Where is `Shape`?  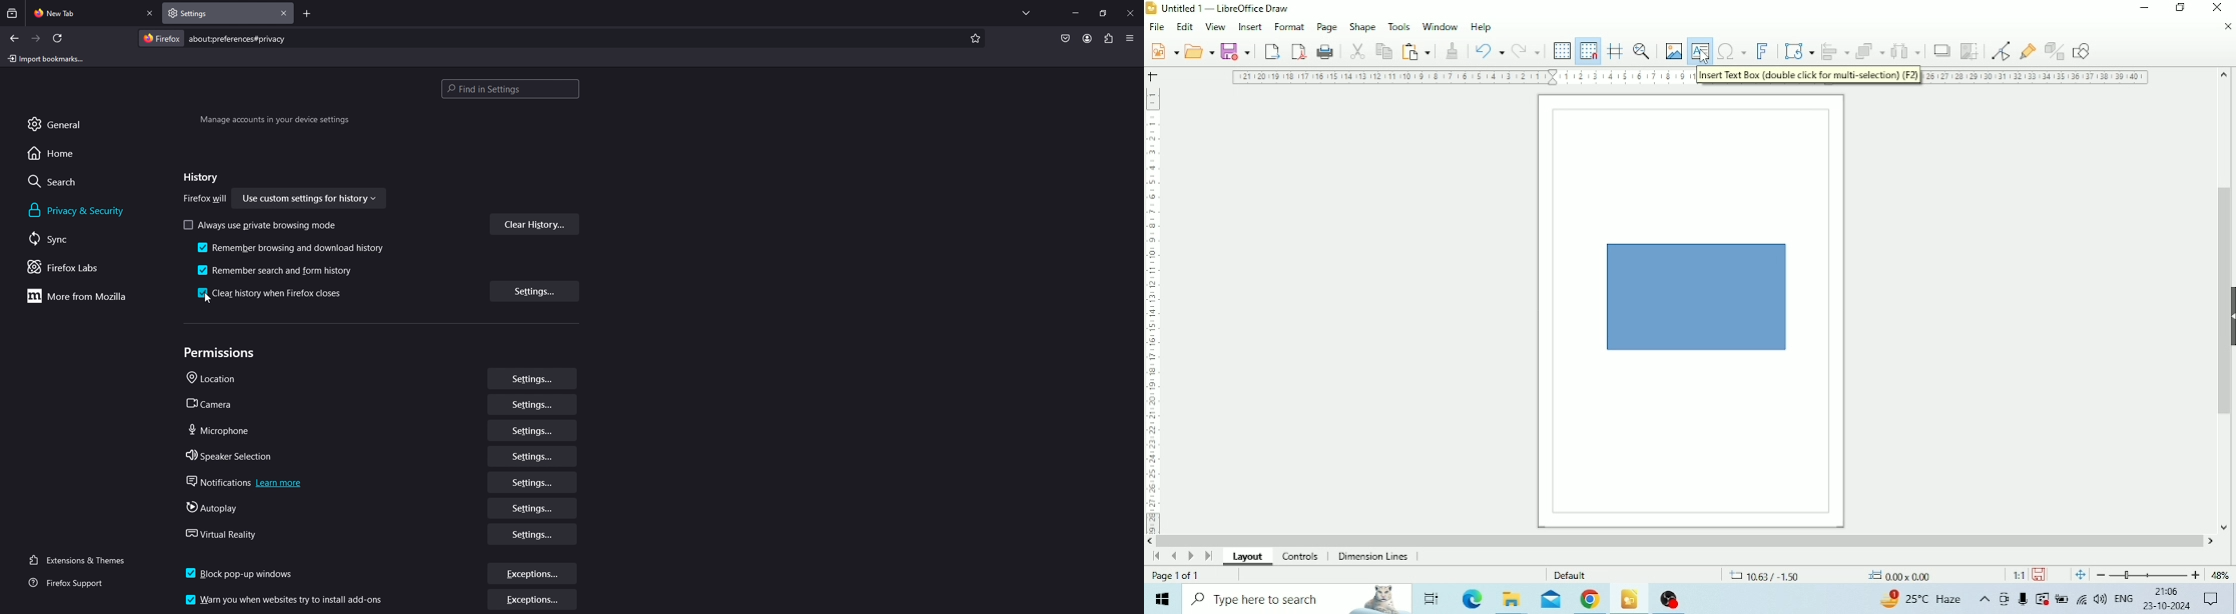 Shape is located at coordinates (1695, 296).